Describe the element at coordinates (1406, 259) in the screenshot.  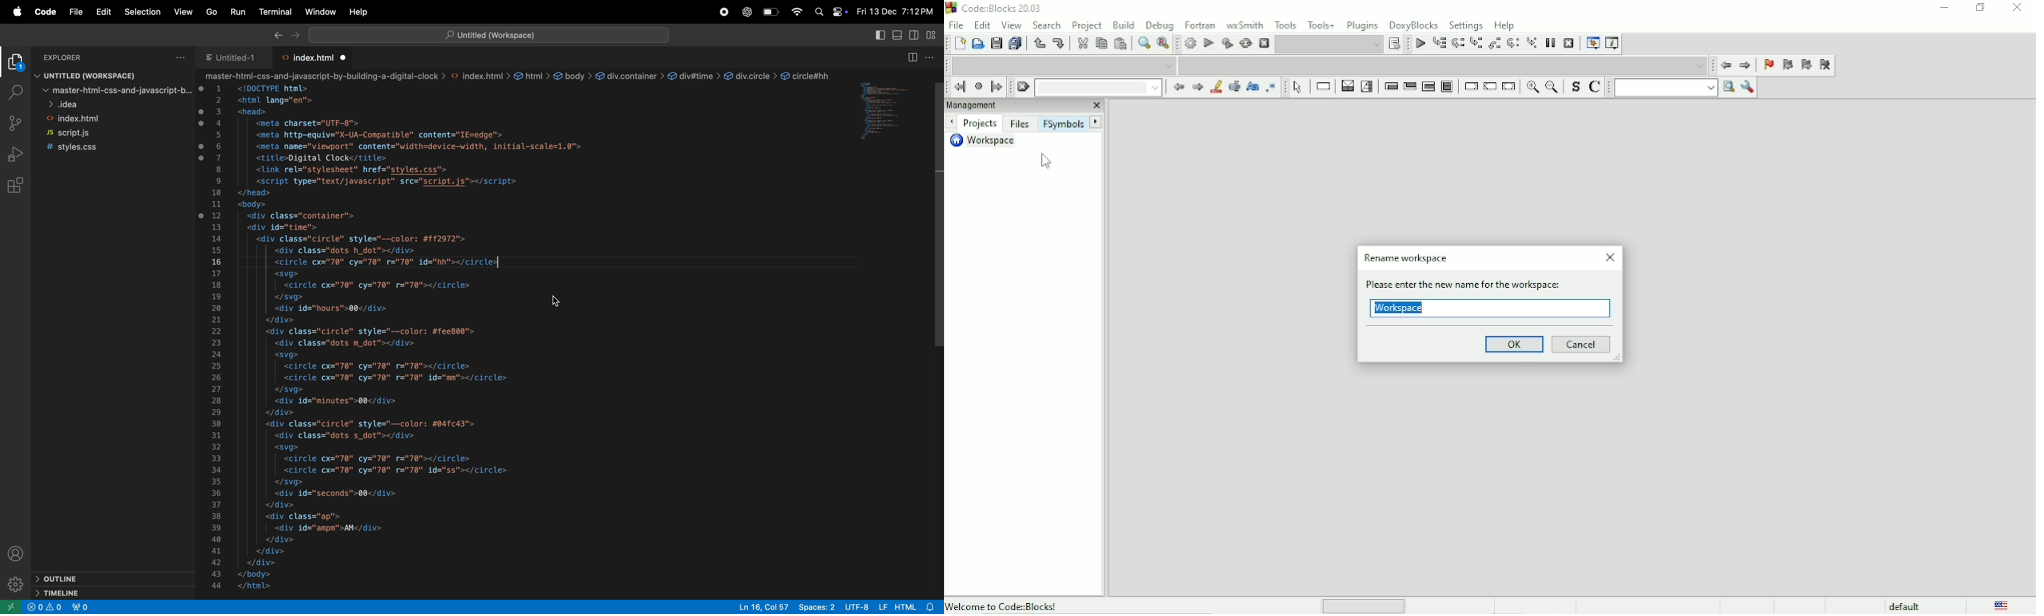
I see `Rename workspace` at that location.